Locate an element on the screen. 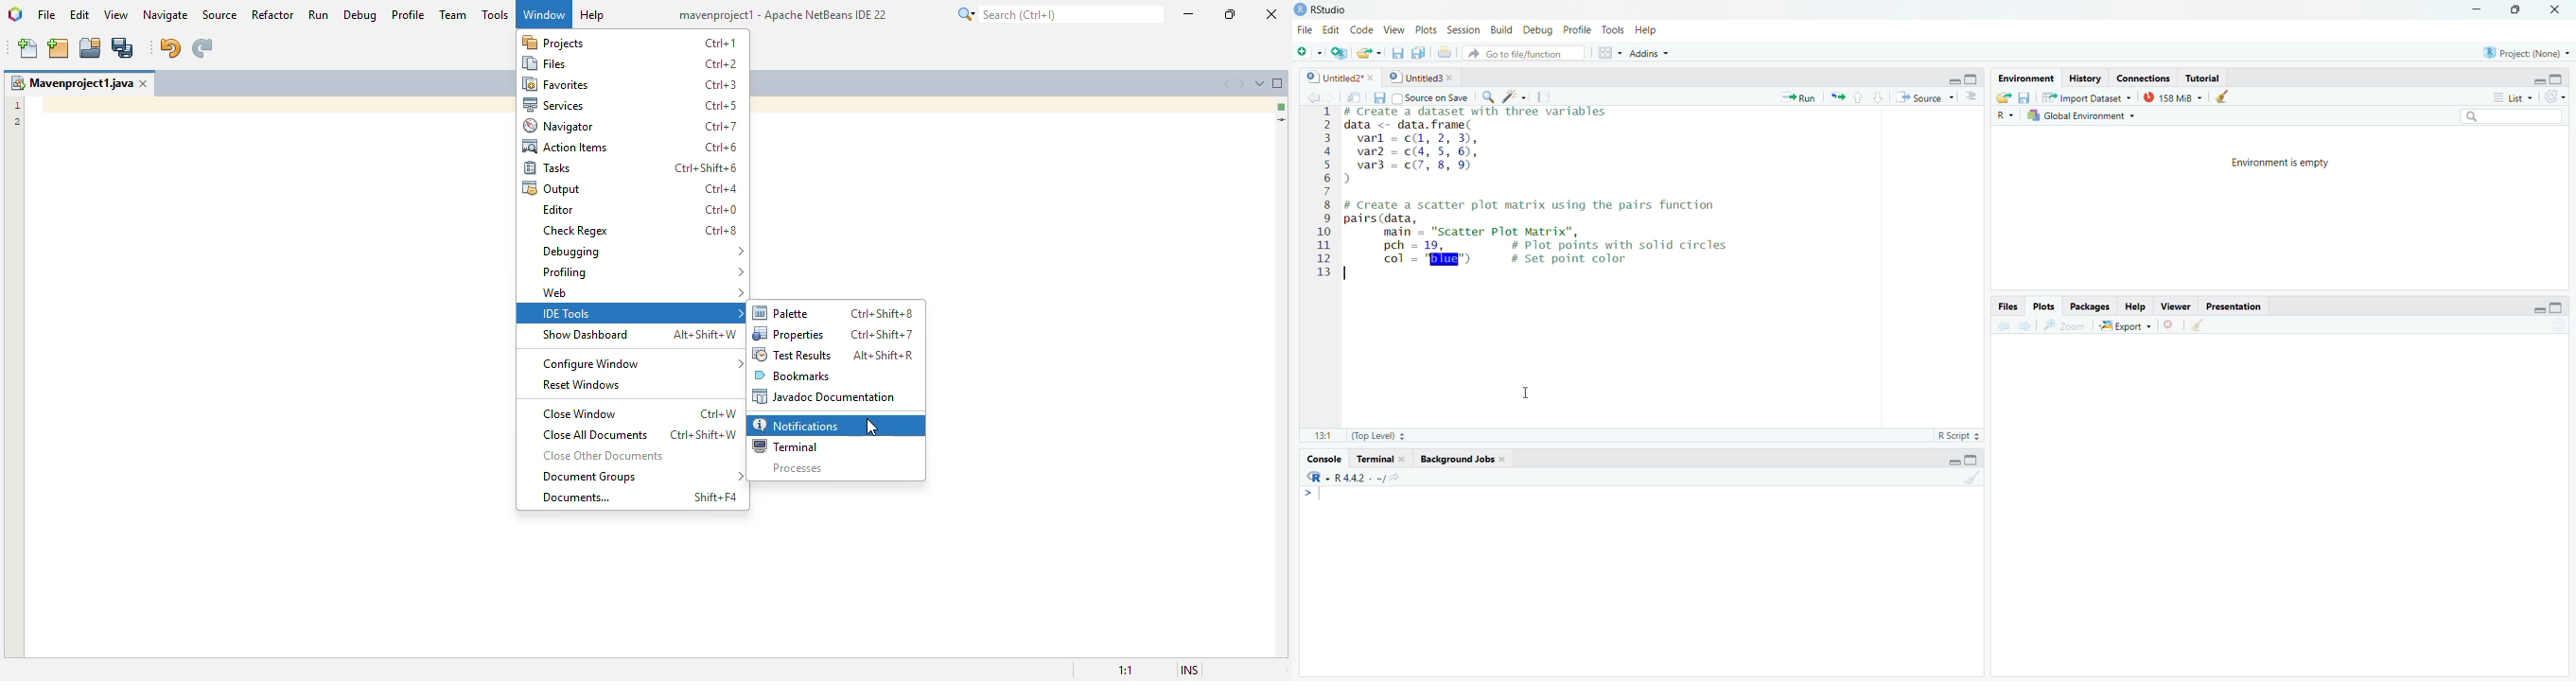  R Script 3 is located at coordinates (1962, 435).